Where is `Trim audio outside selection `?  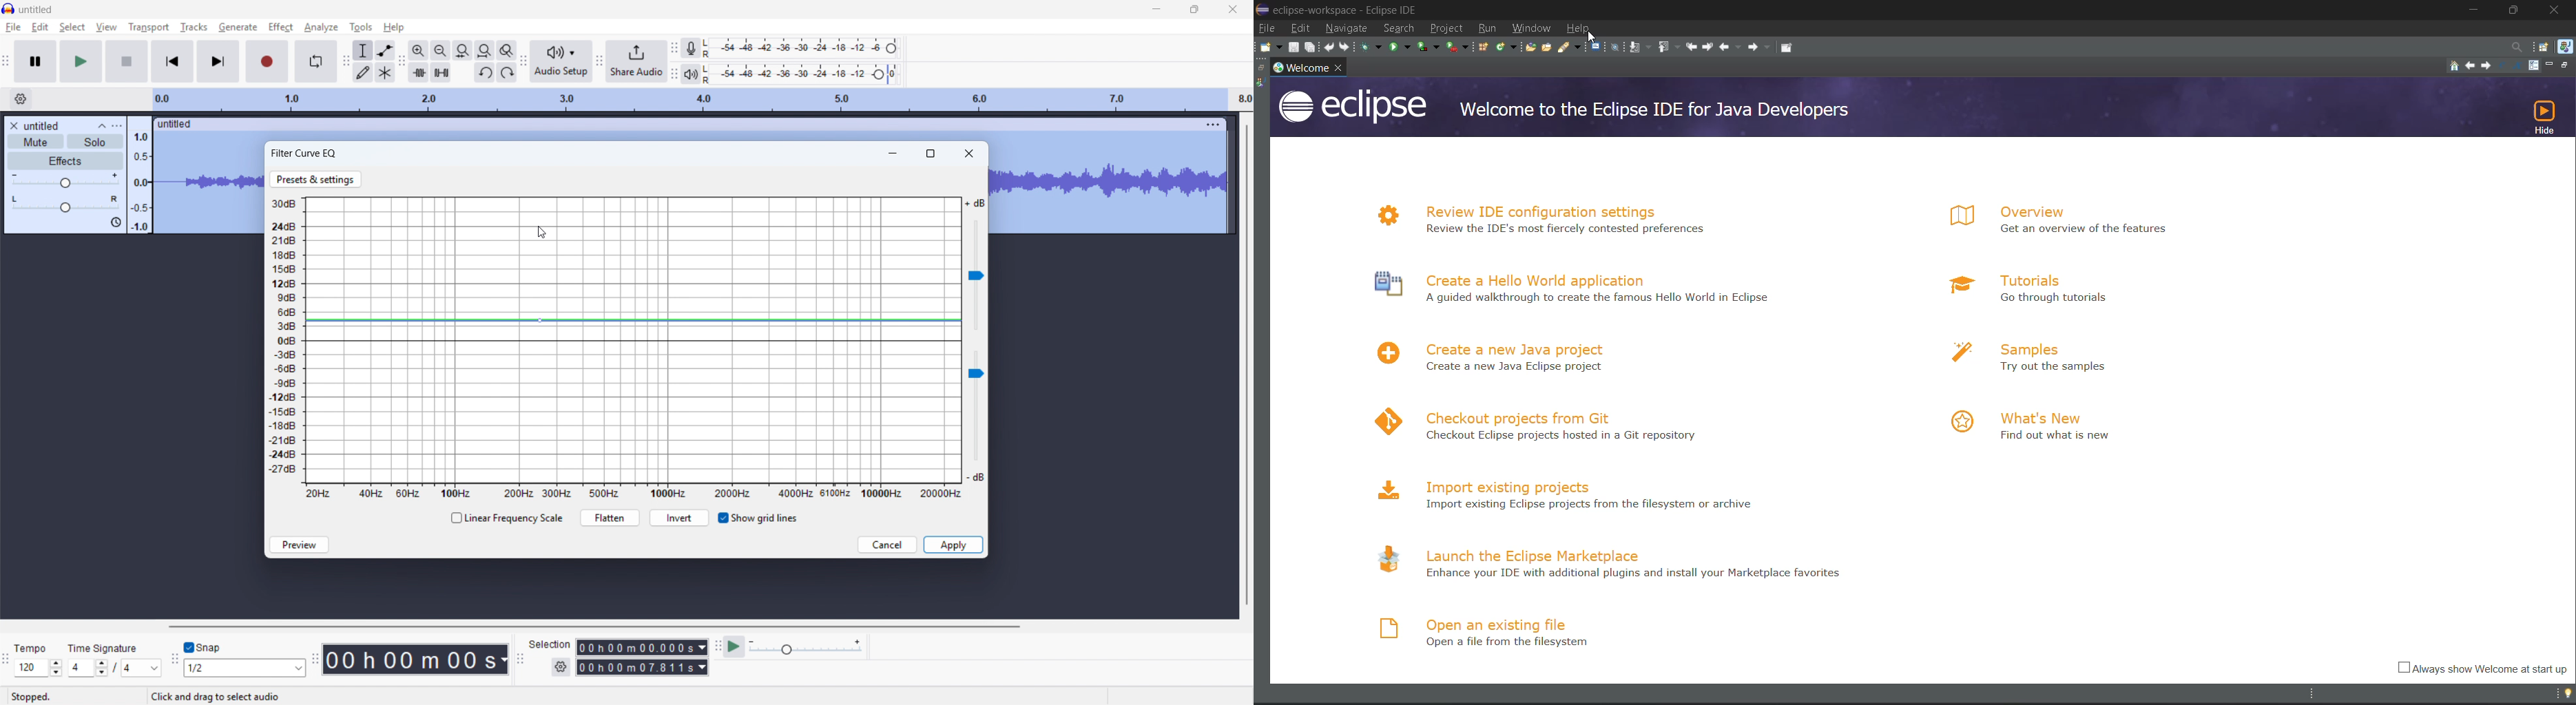 Trim audio outside selection  is located at coordinates (419, 73).